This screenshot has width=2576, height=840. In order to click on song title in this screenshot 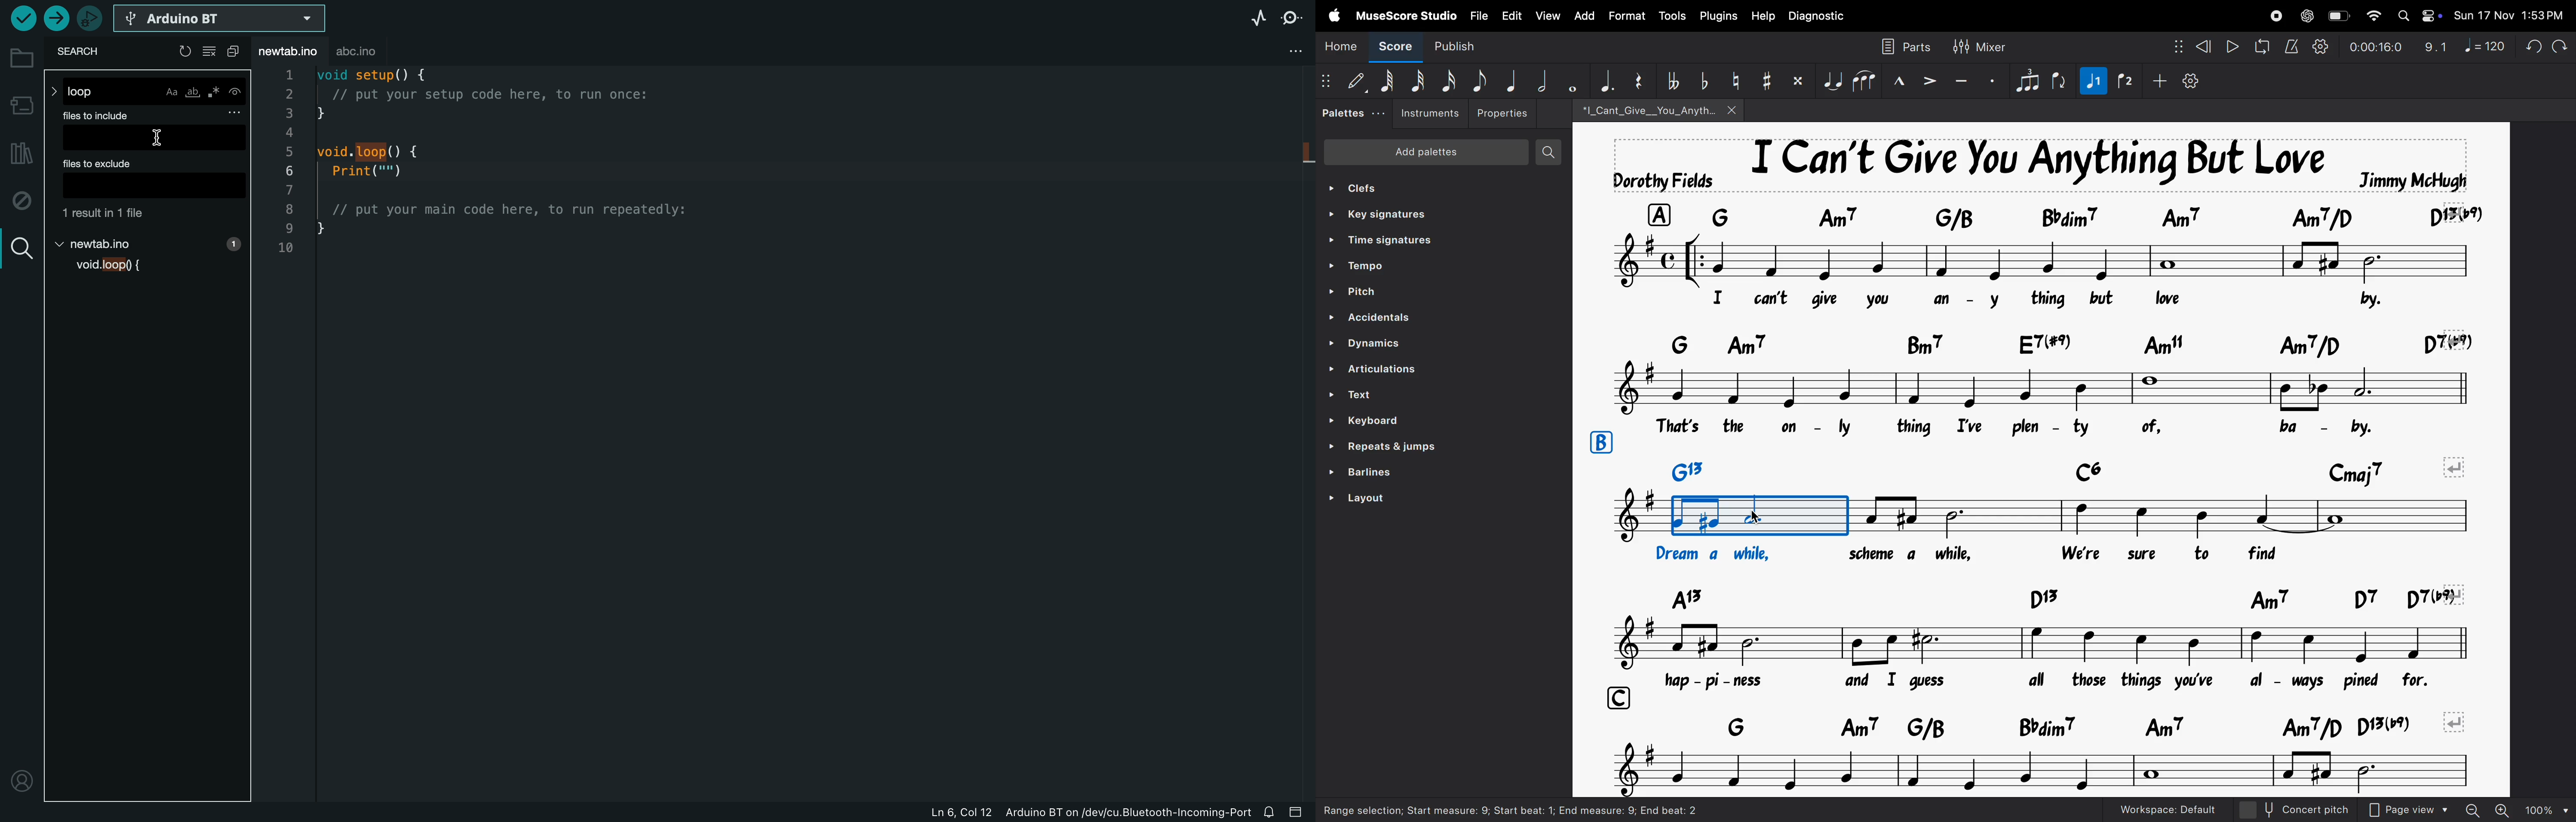, I will do `click(2040, 166)`.